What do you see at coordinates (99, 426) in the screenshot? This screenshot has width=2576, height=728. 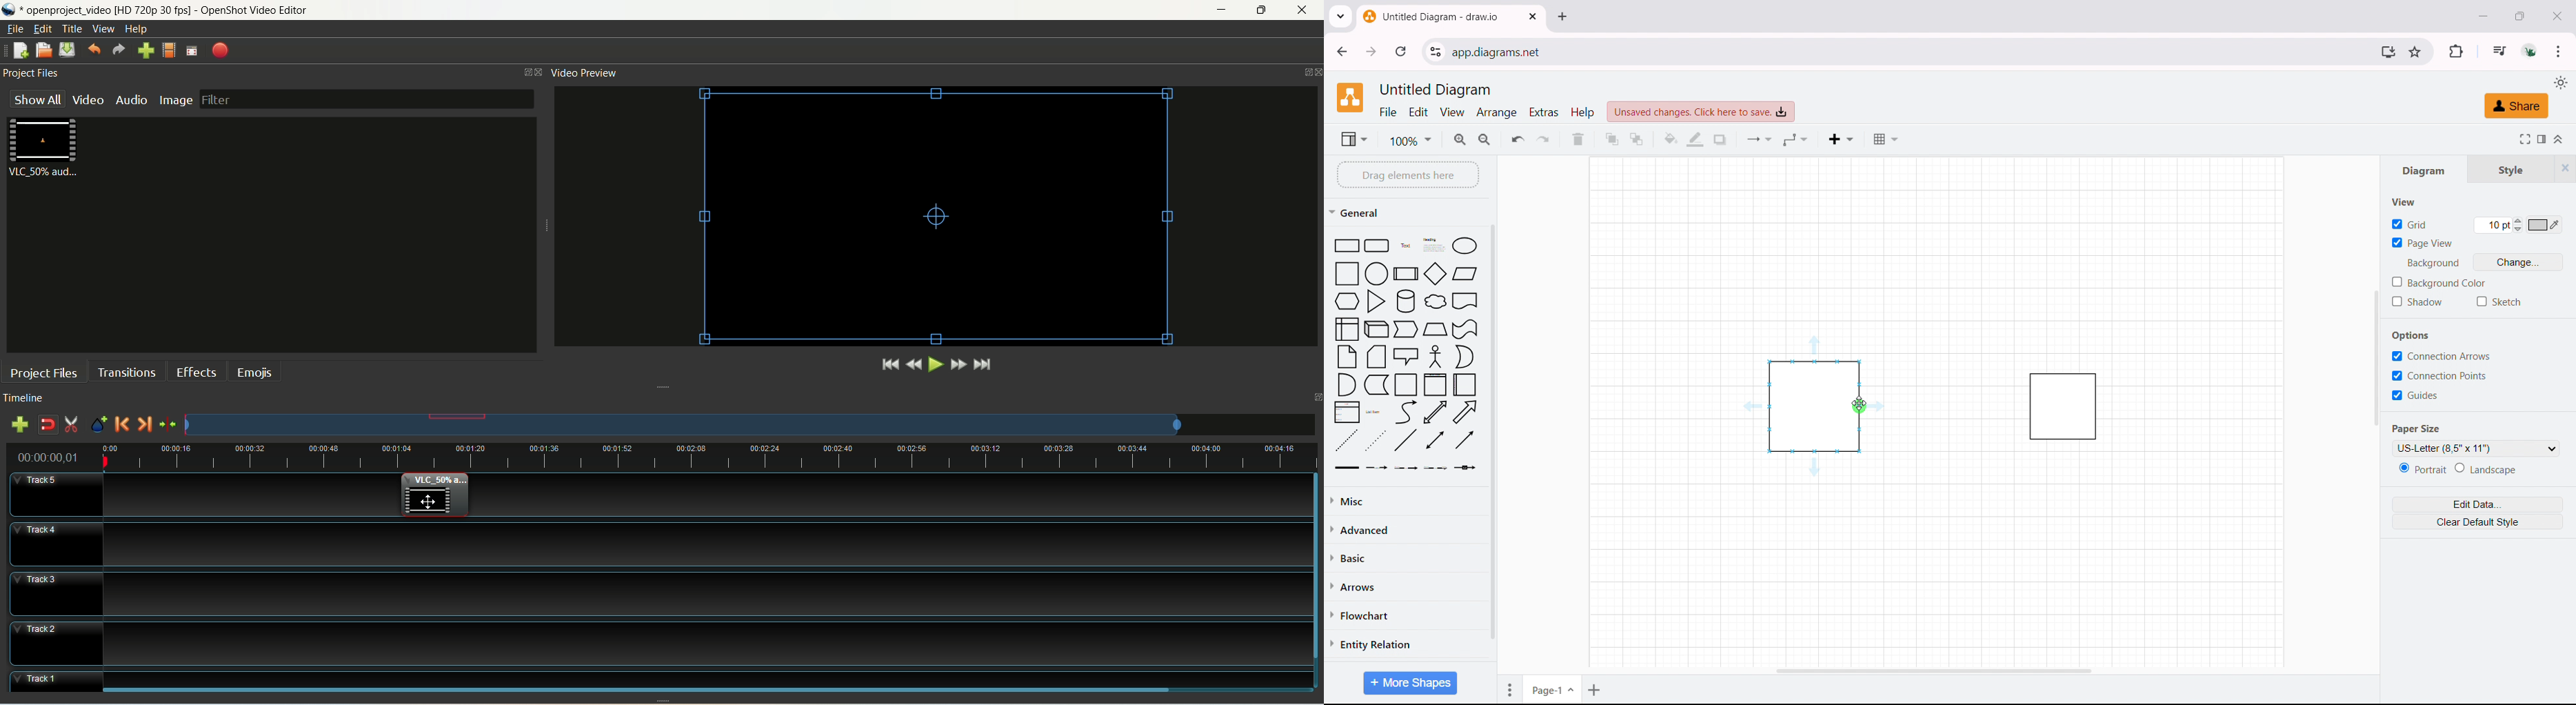 I see `add marker` at bounding box center [99, 426].